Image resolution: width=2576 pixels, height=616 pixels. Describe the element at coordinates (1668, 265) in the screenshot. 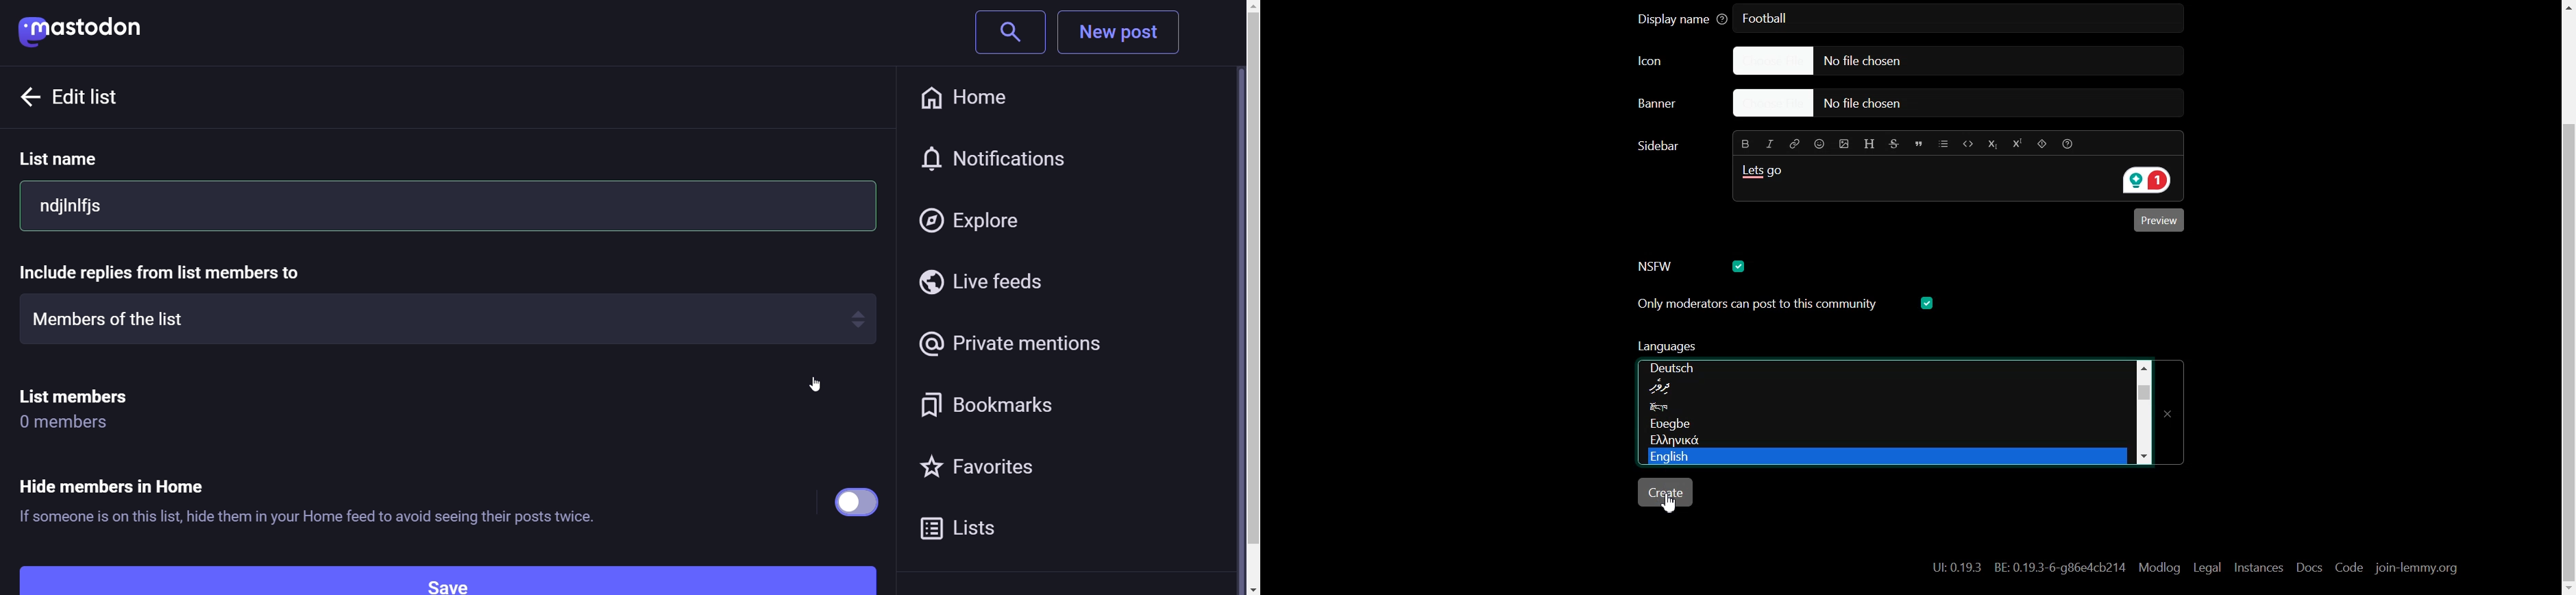

I see `NSFW Enable` at that location.